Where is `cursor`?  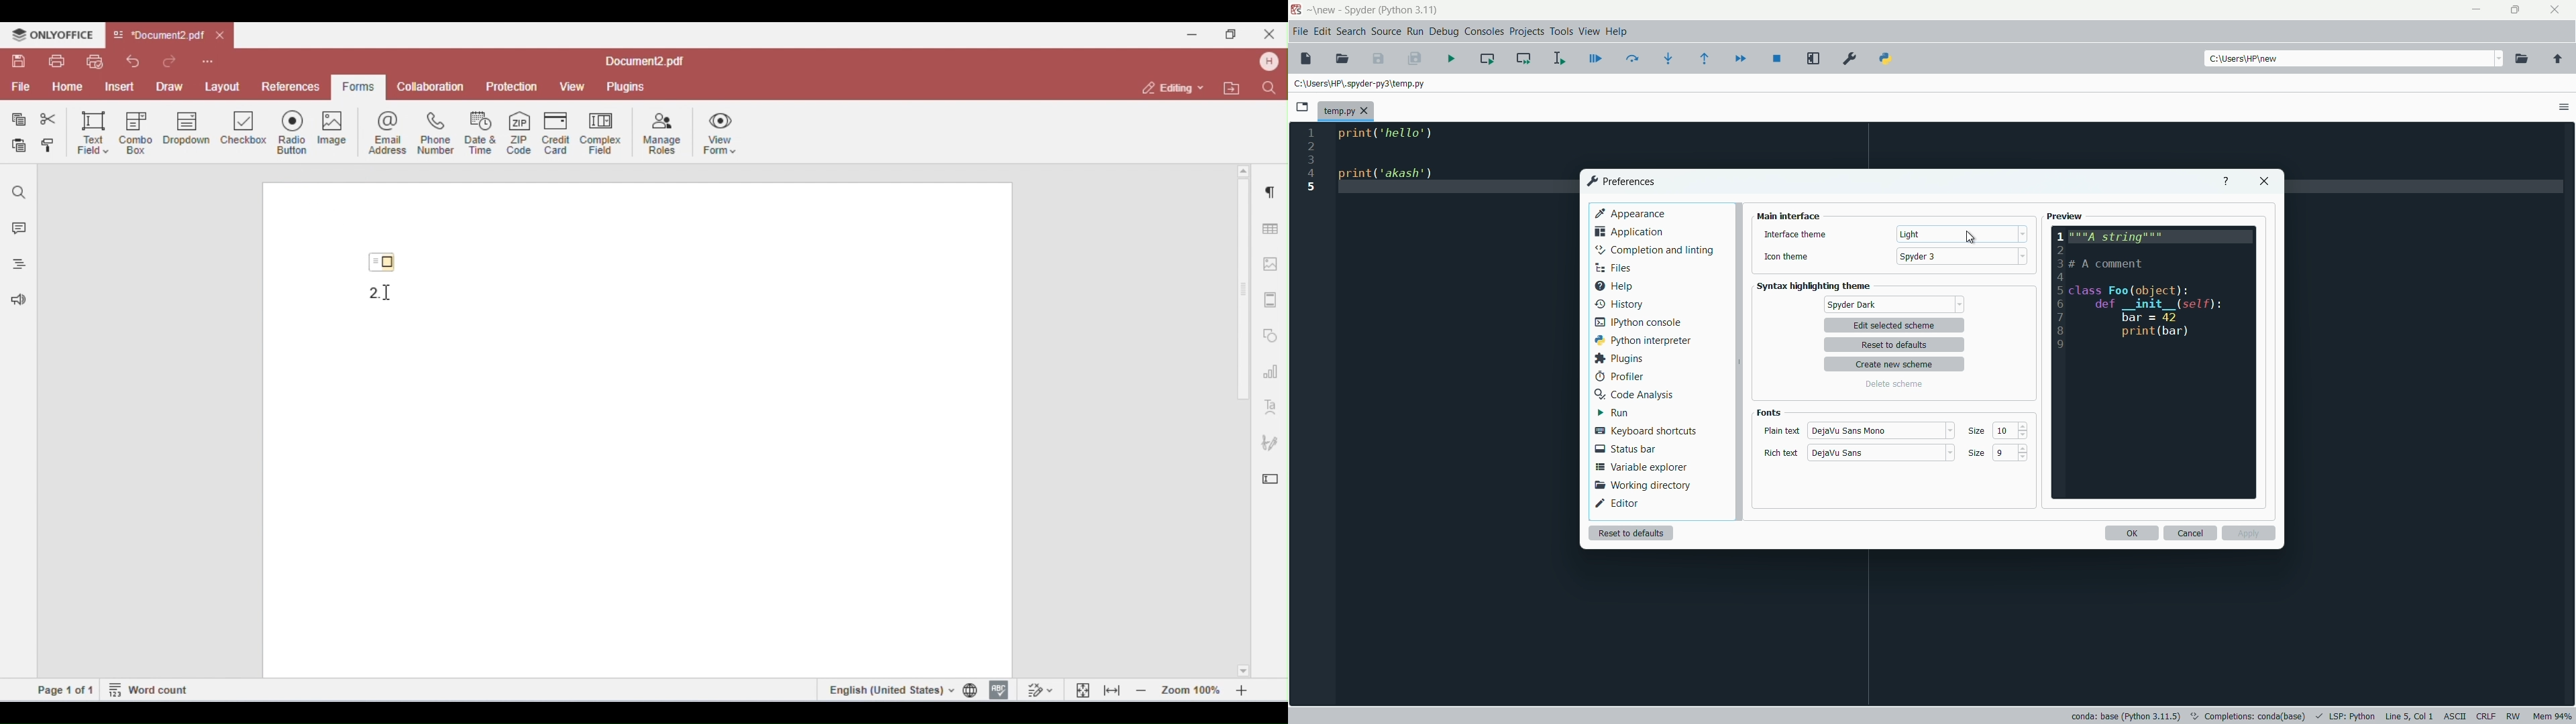 cursor is located at coordinates (1968, 235).